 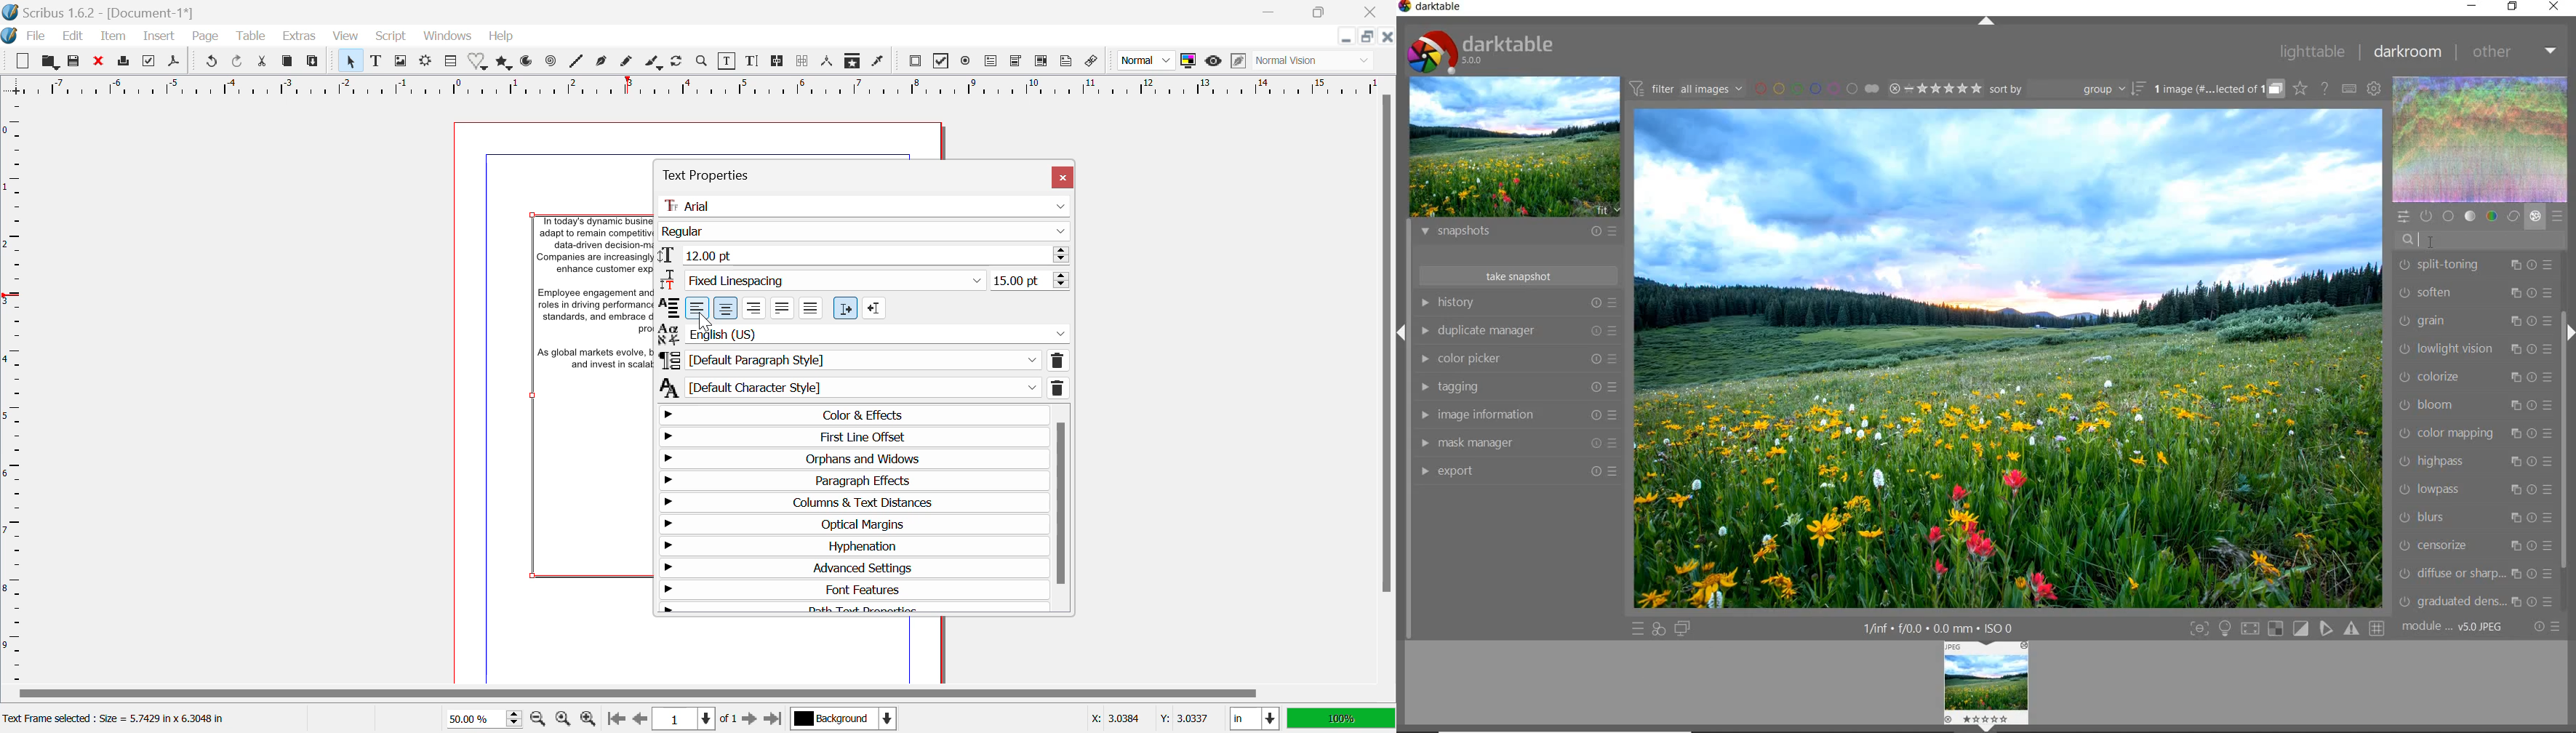 I want to click on Edit in preview mode, so click(x=1236, y=61).